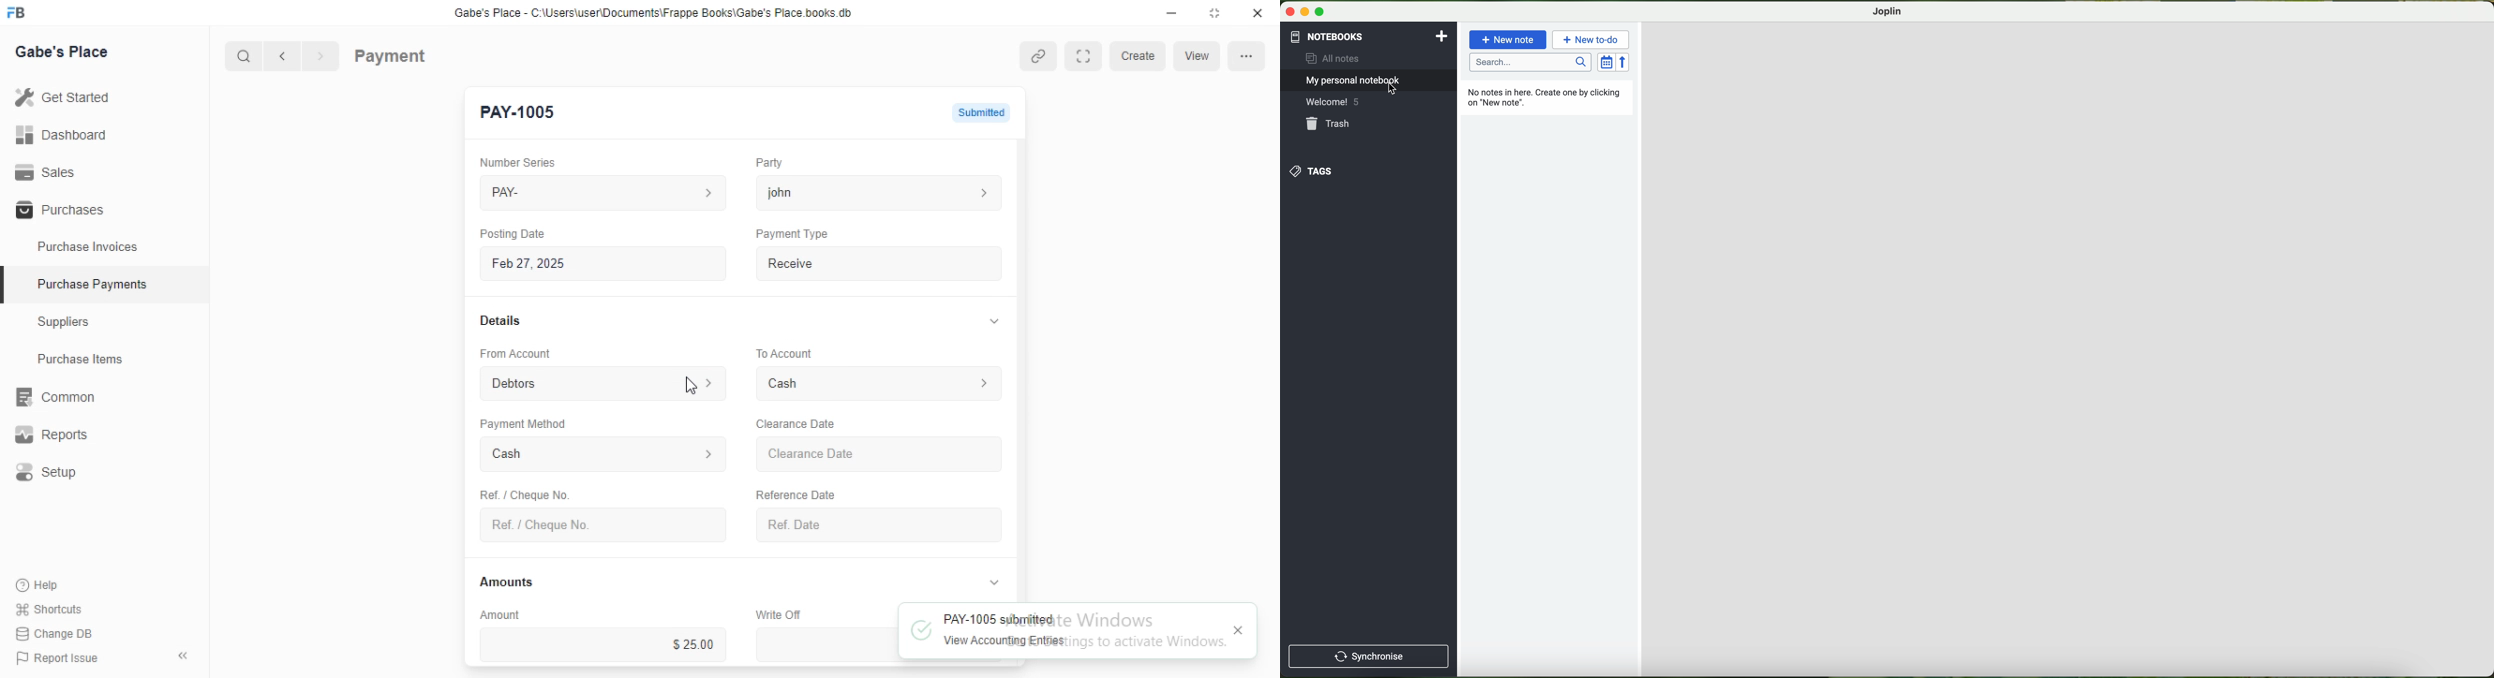 The image size is (2520, 700). Describe the element at coordinates (87, 361) in the screenshot. I see `Purchase Items.` at that location.